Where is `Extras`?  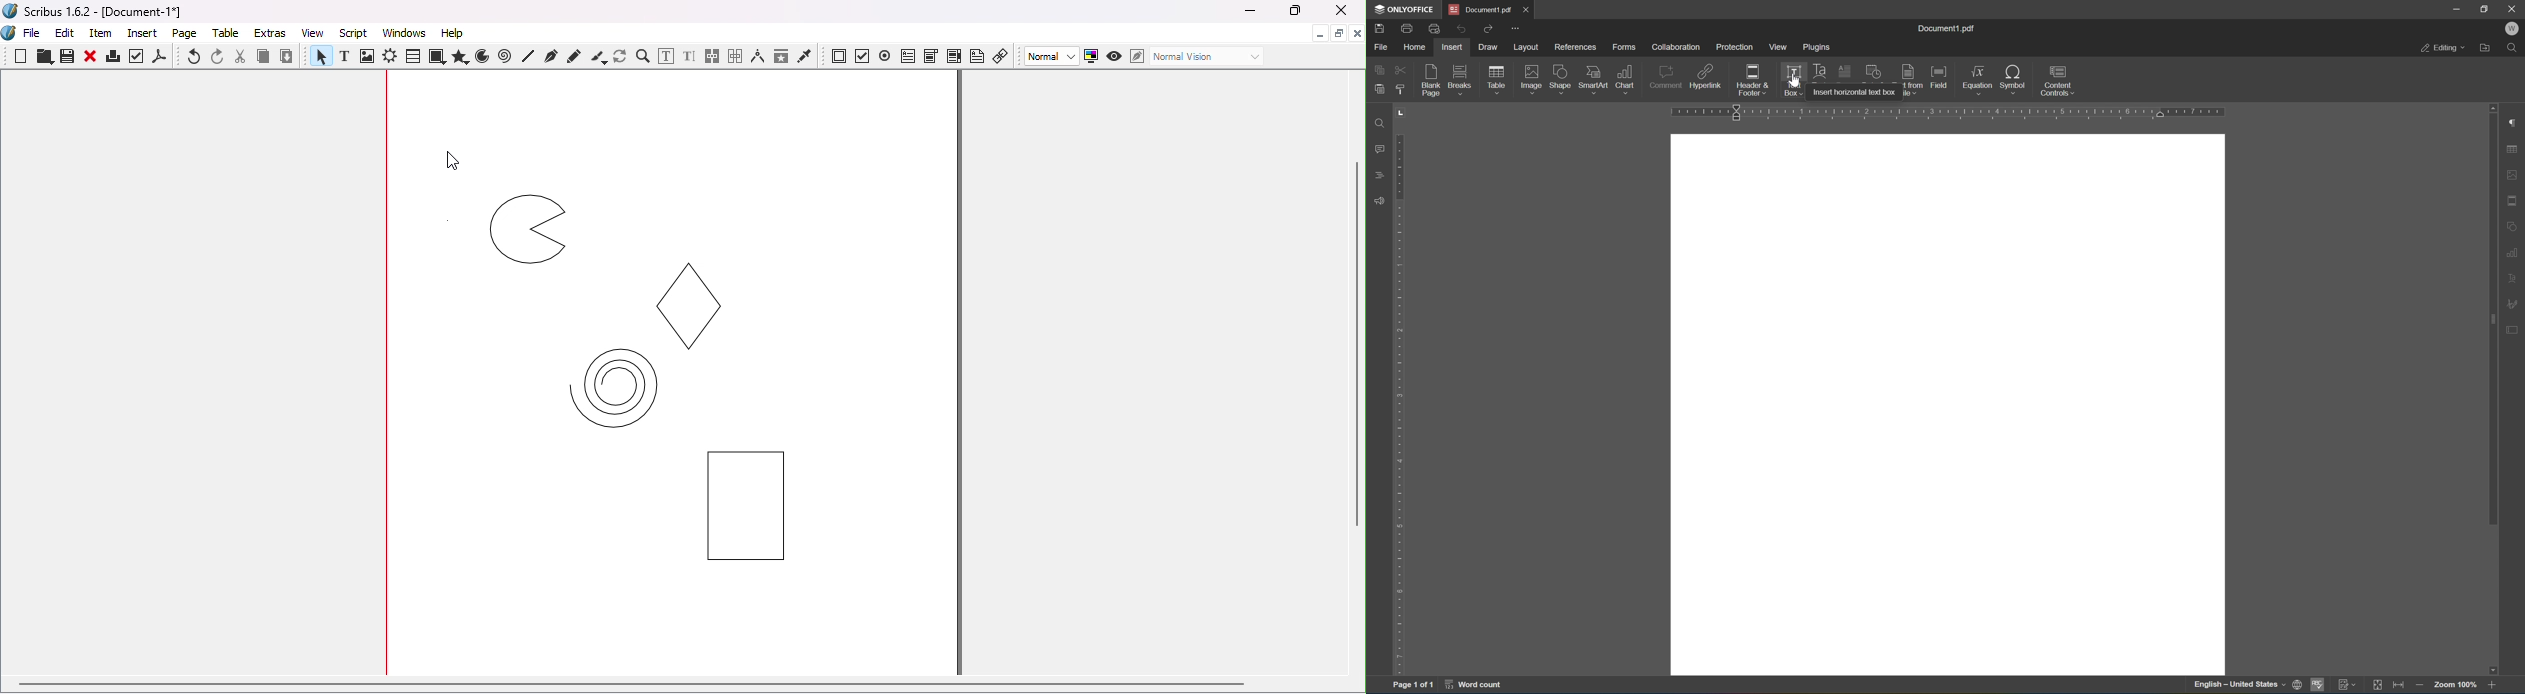
Extras is located at coordinates (273, 33).